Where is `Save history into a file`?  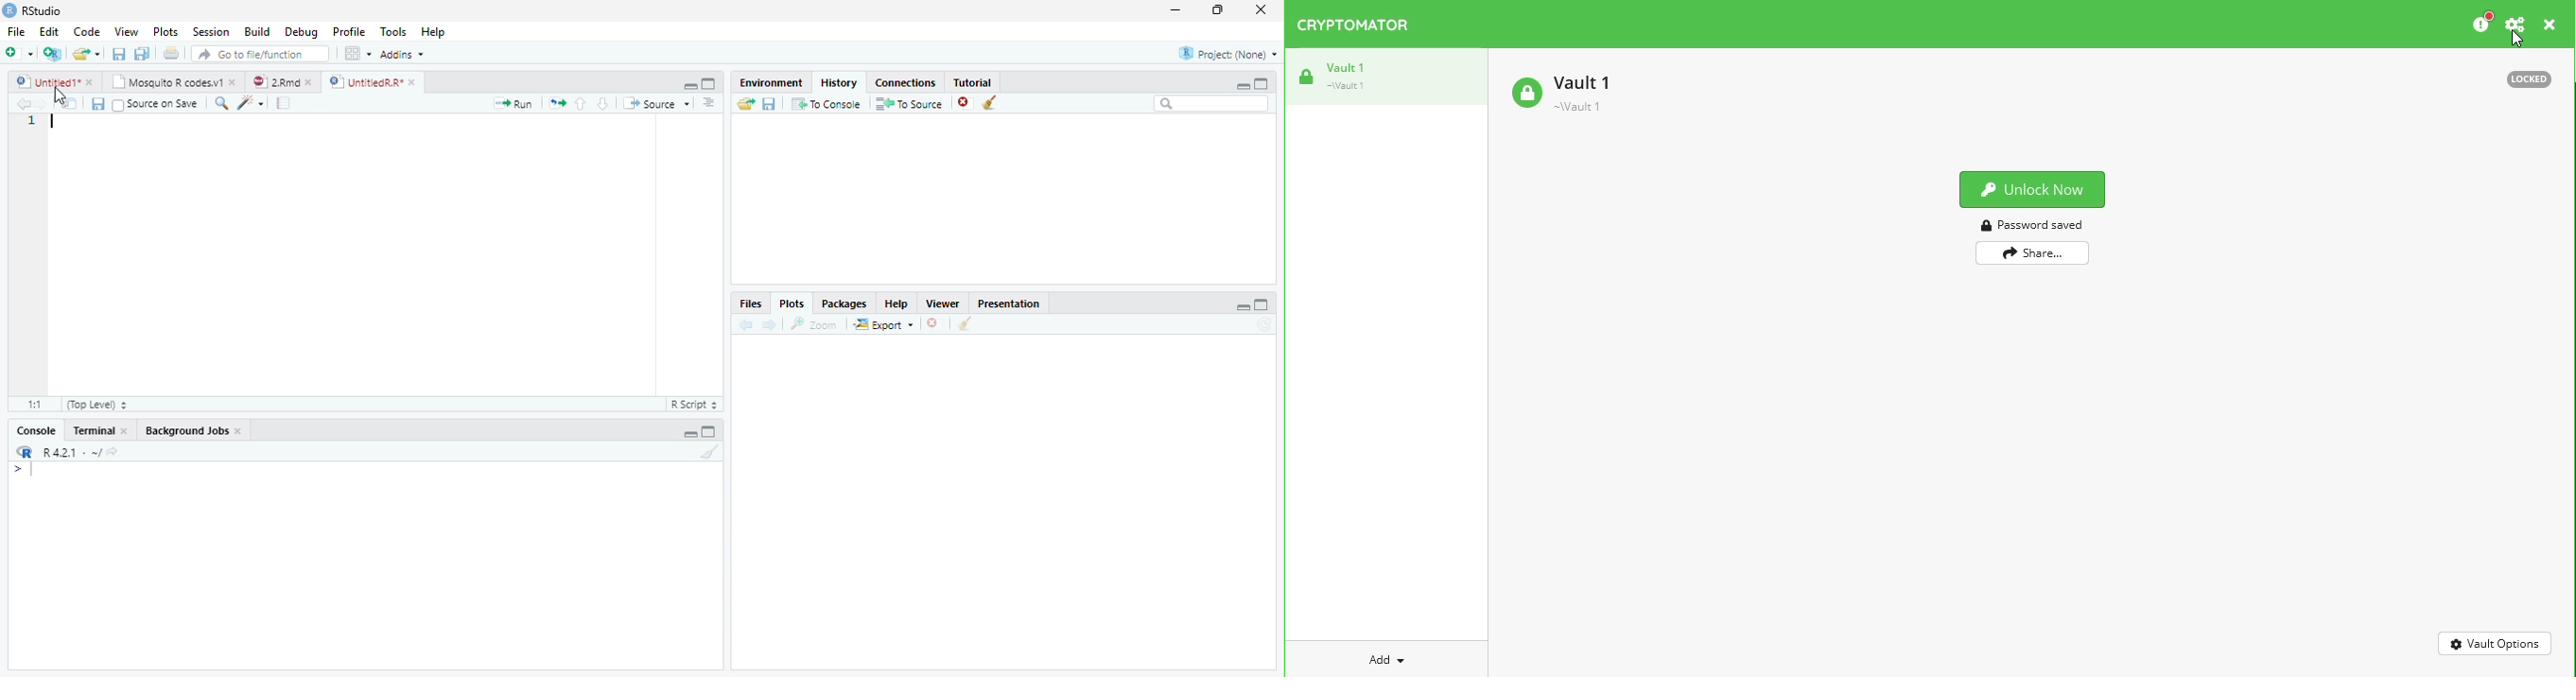 Save history into a file is located at coordinates (770, 103).